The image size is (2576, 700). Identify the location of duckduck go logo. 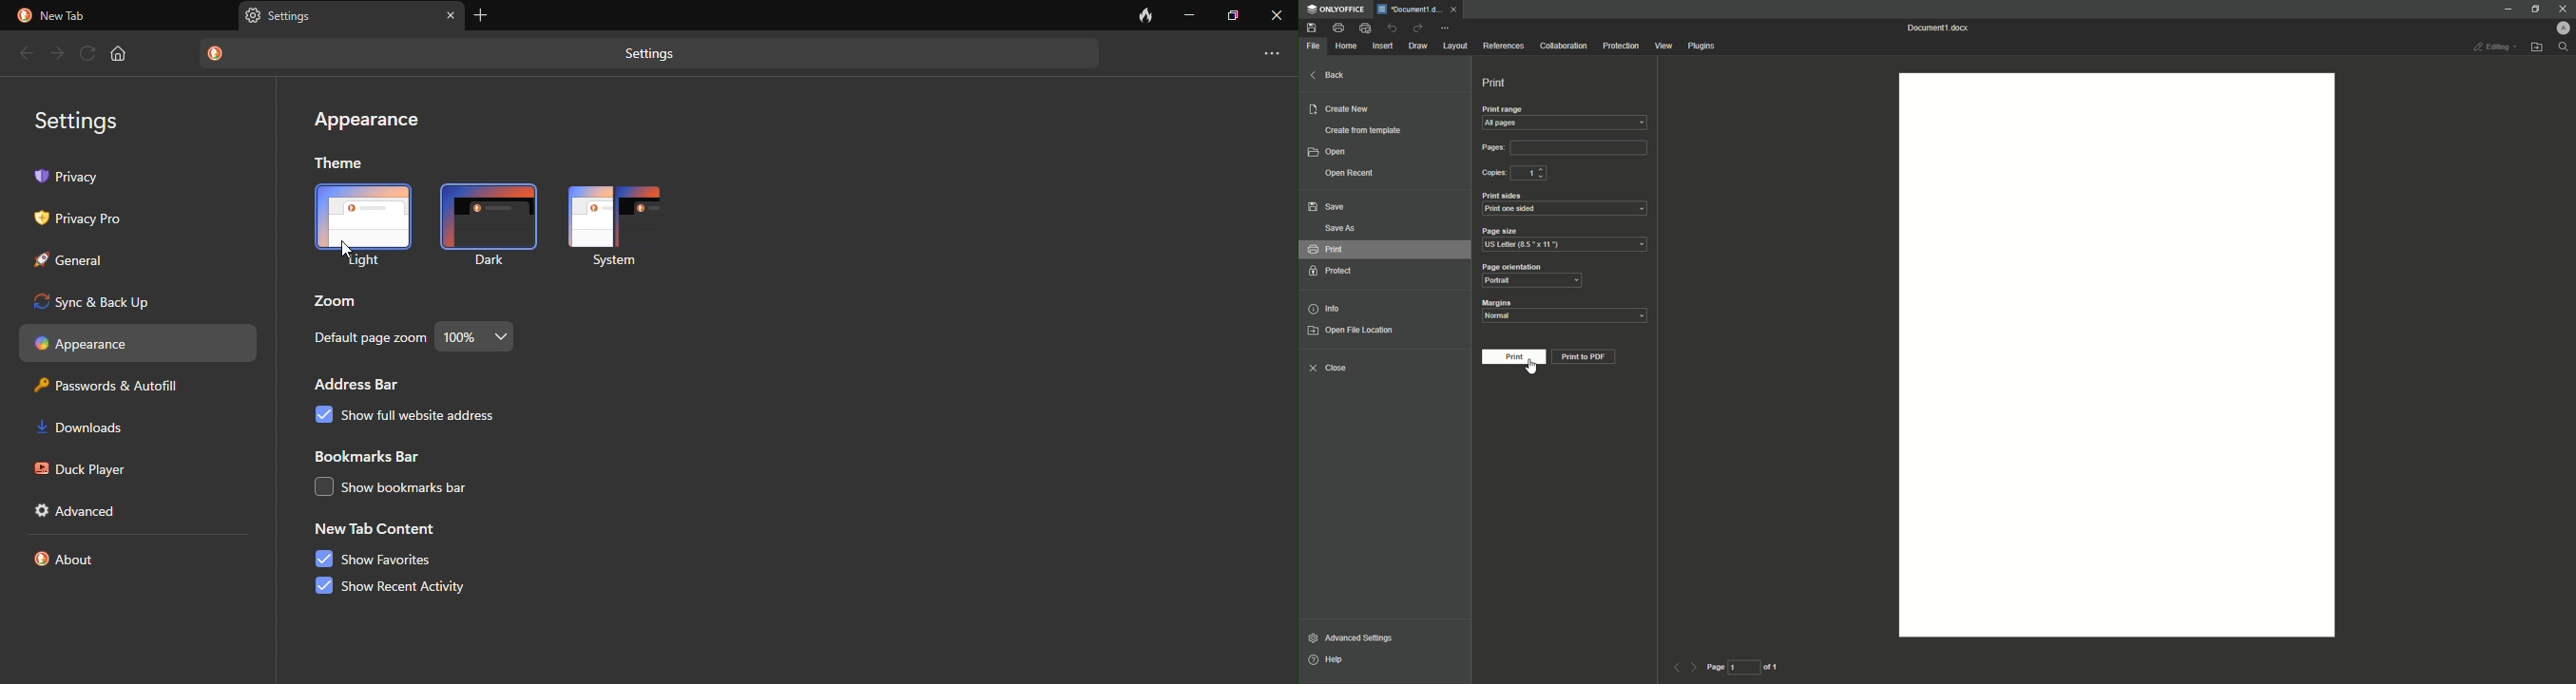
(217, 54).